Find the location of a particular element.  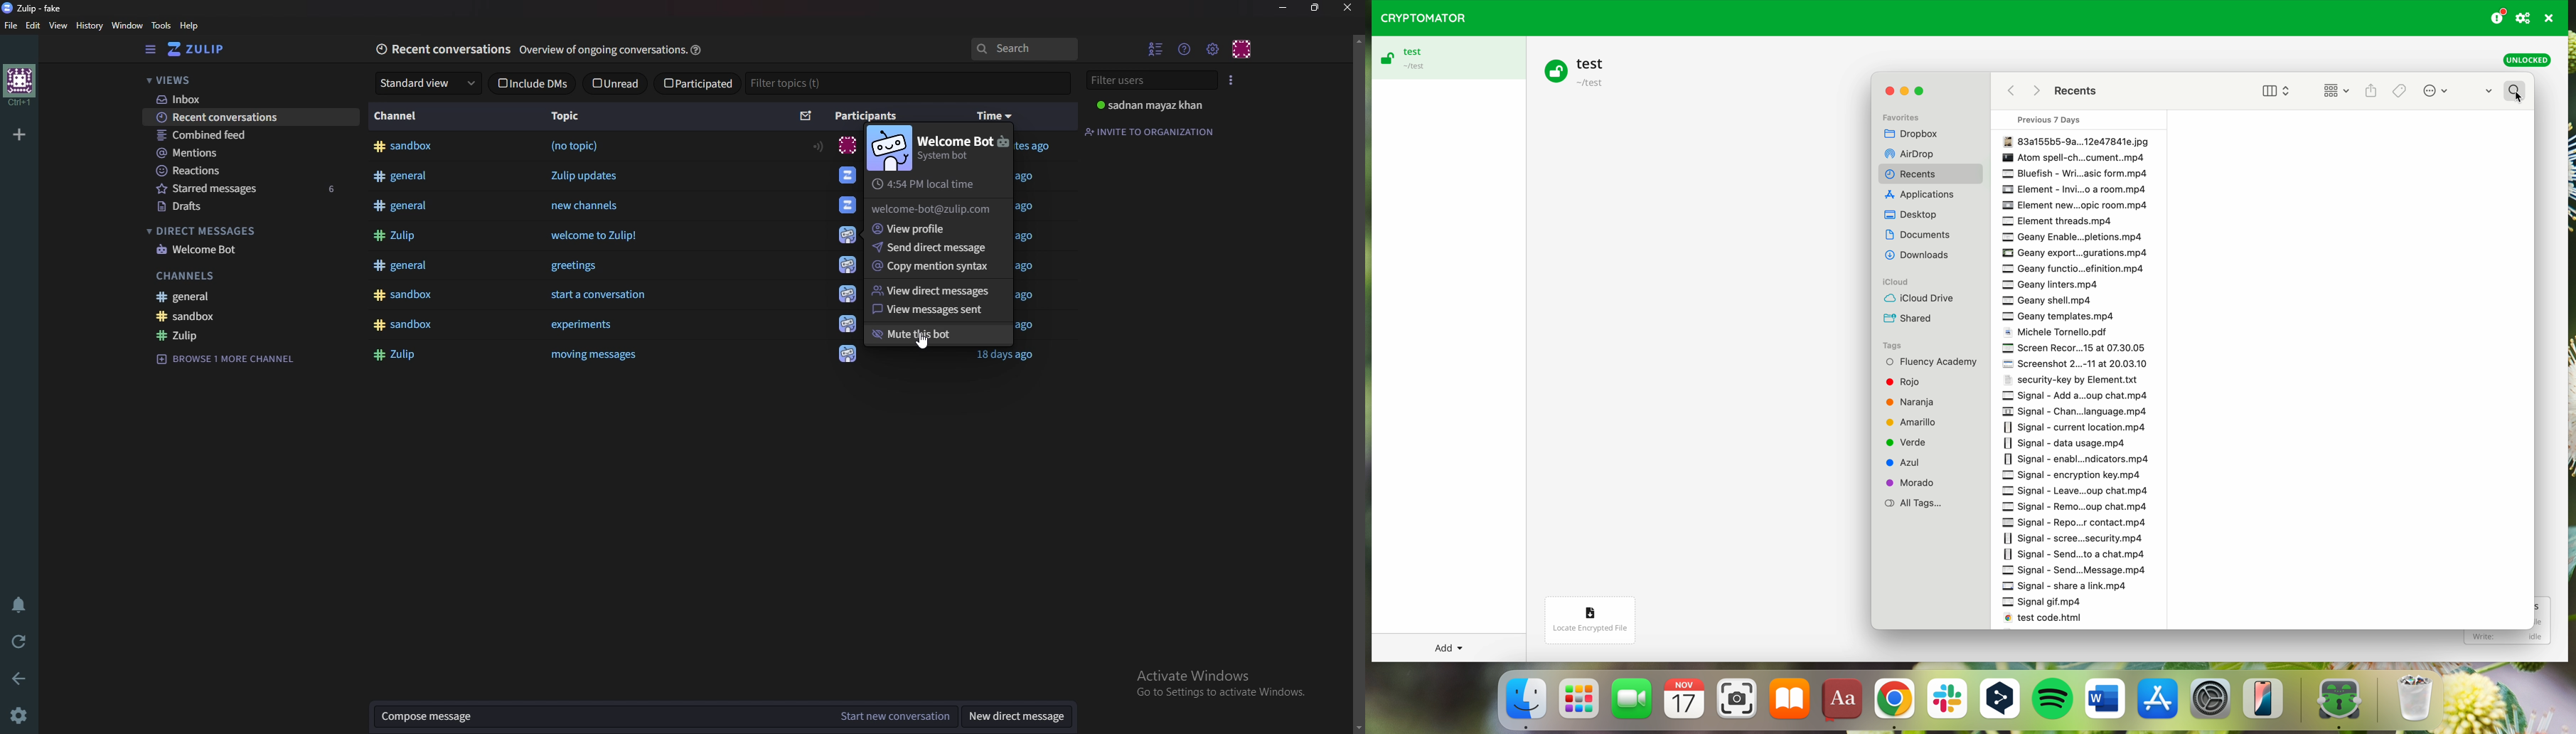

(no topic) is located at coordinates (577, 145).